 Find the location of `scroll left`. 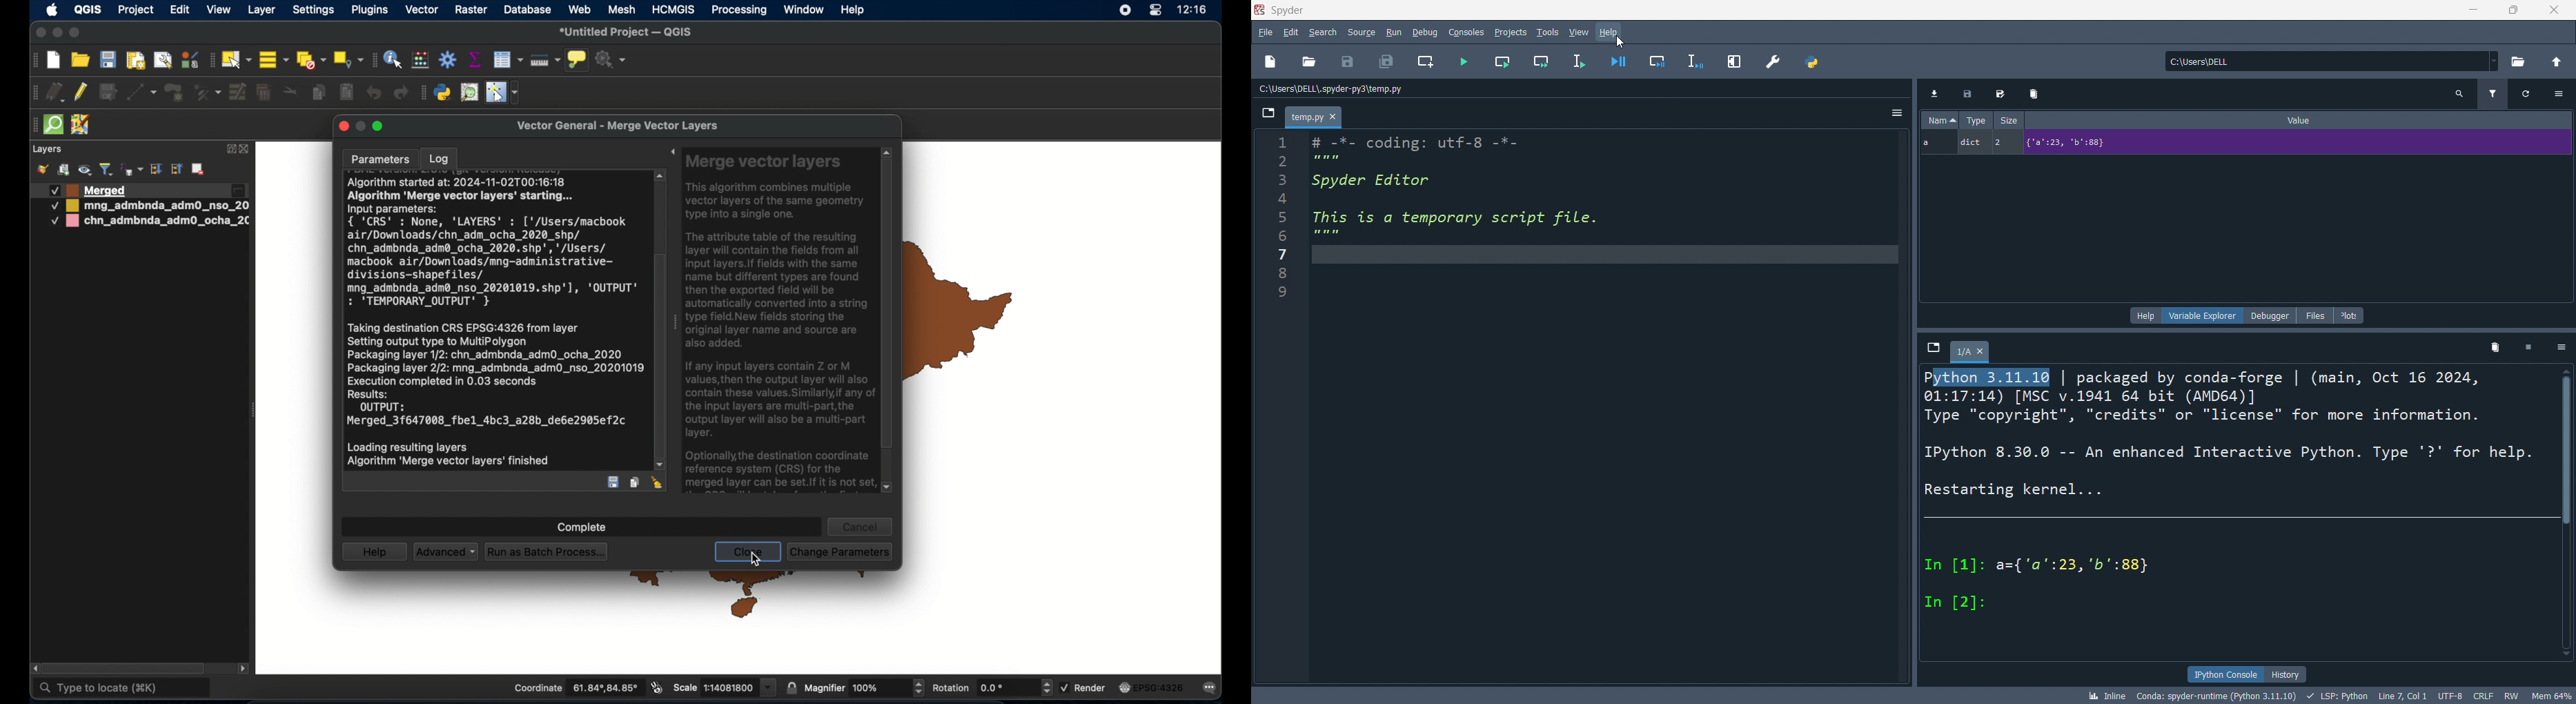

scroll left is located at coordinates (35, 669).